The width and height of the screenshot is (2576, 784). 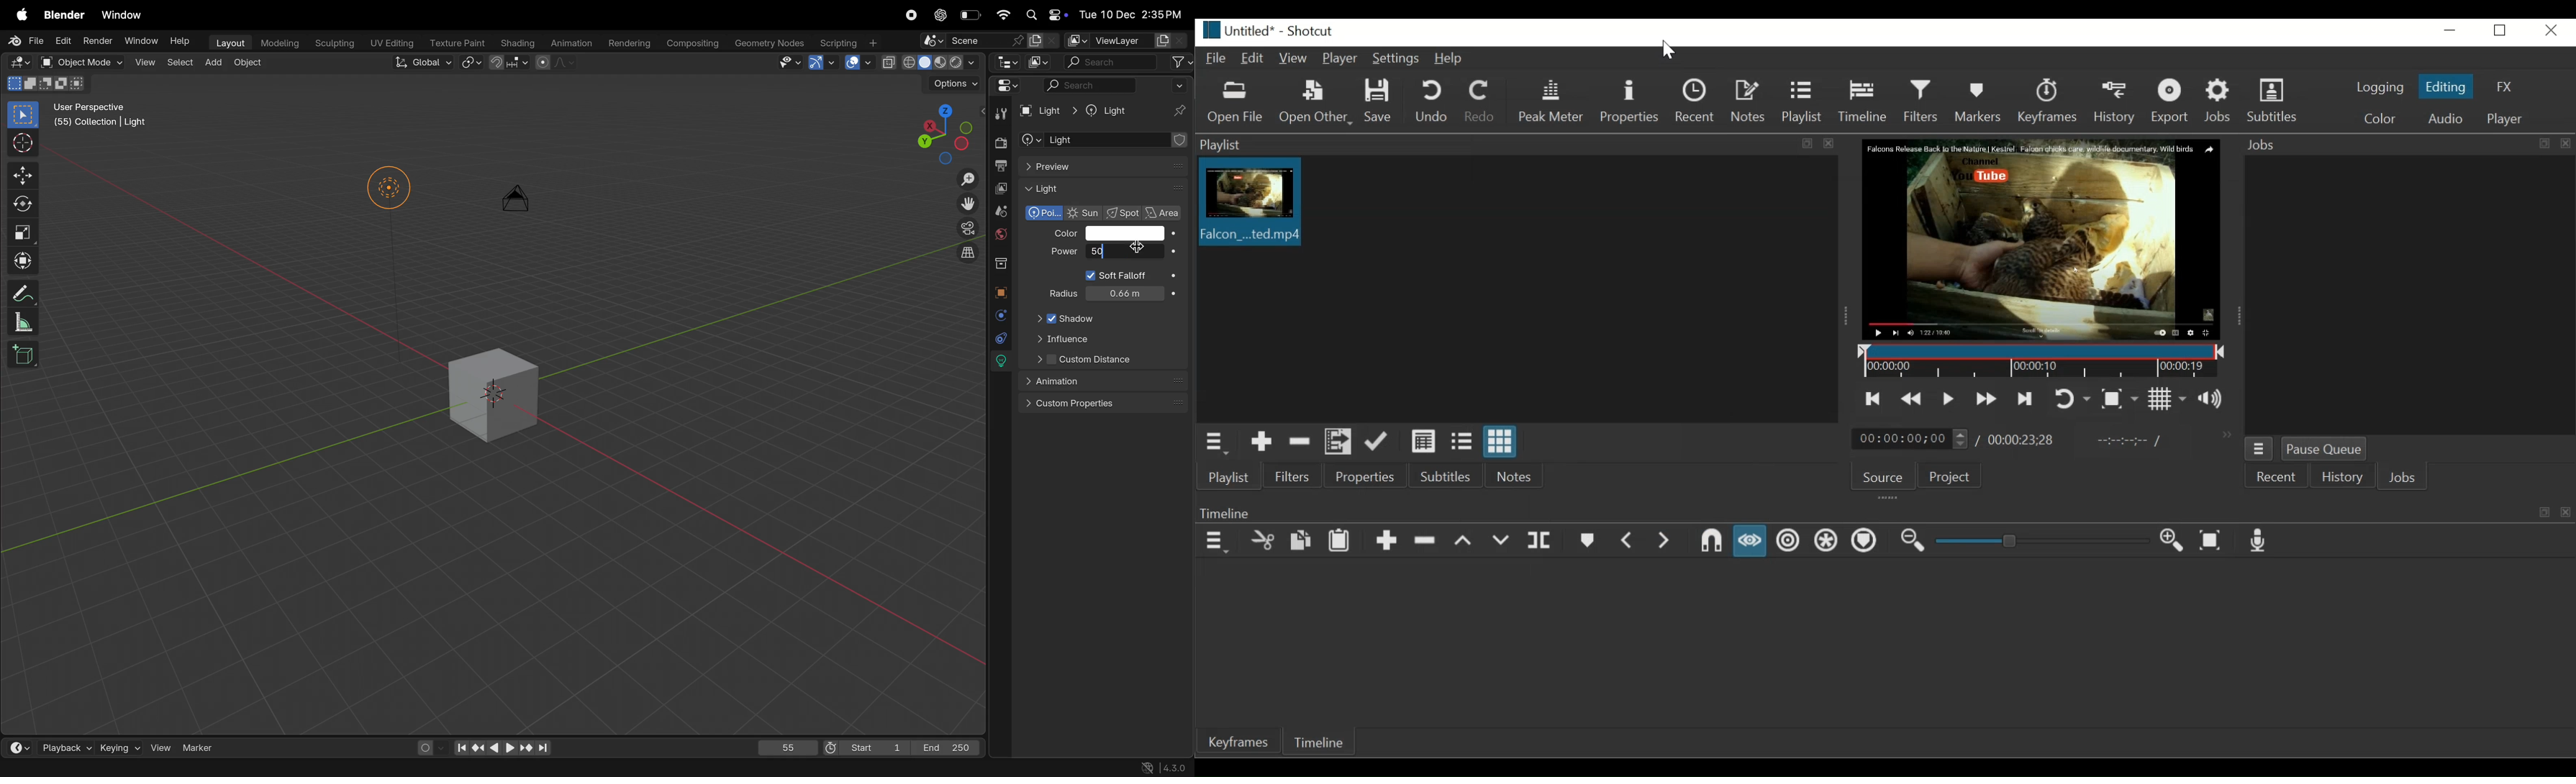 I want to click on Skip to the next point, so click(x=2024, y=399).